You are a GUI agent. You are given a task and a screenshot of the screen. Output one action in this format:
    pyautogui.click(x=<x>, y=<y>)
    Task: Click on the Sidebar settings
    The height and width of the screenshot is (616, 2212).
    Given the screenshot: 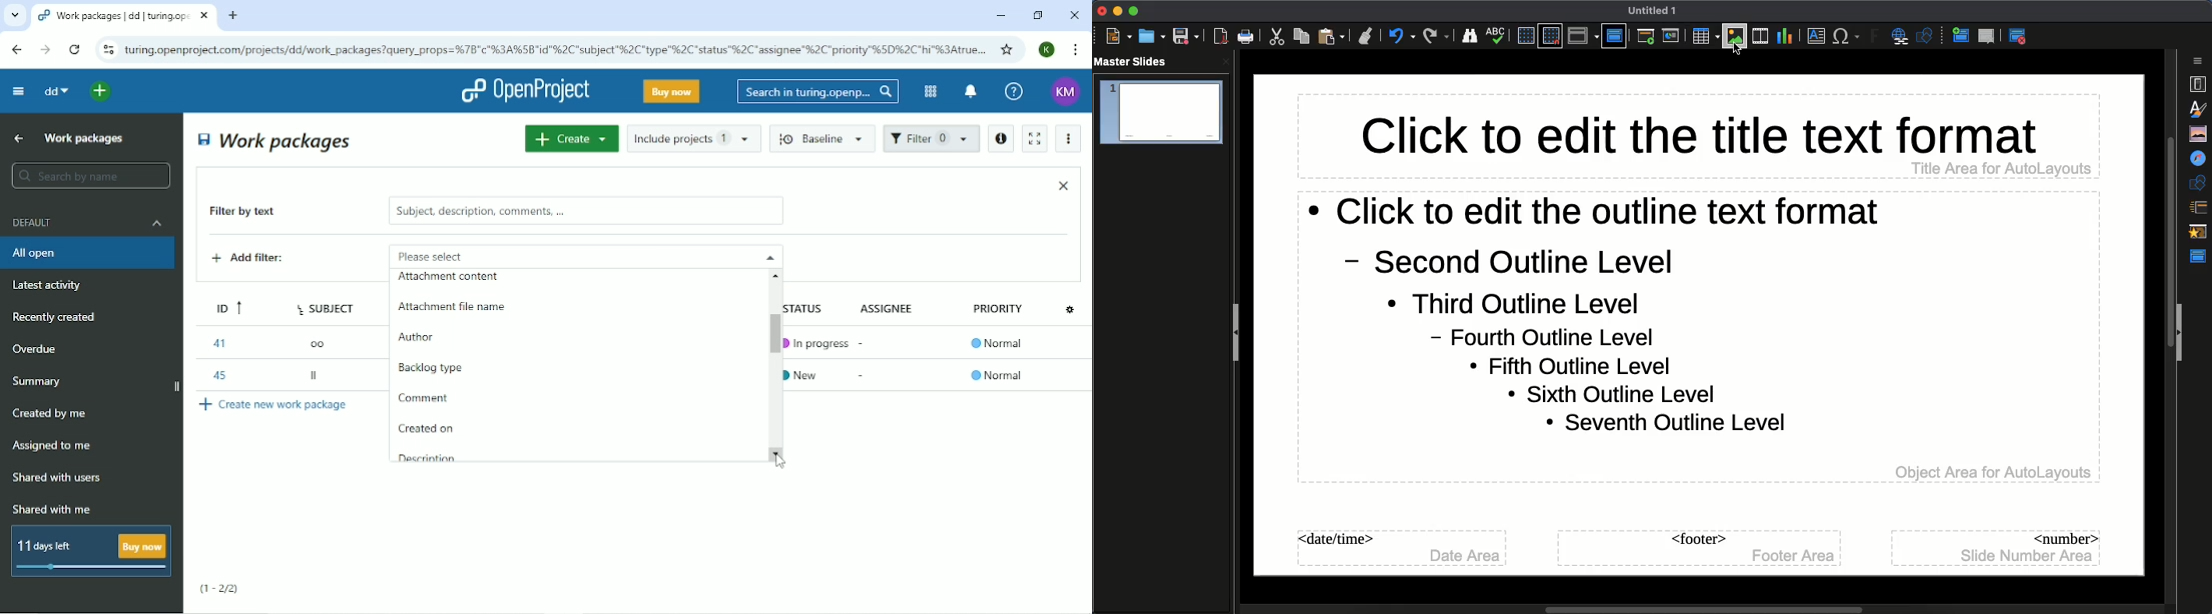 What is the action you would take?
    pyautogui.click(x=2200, y=61)
    